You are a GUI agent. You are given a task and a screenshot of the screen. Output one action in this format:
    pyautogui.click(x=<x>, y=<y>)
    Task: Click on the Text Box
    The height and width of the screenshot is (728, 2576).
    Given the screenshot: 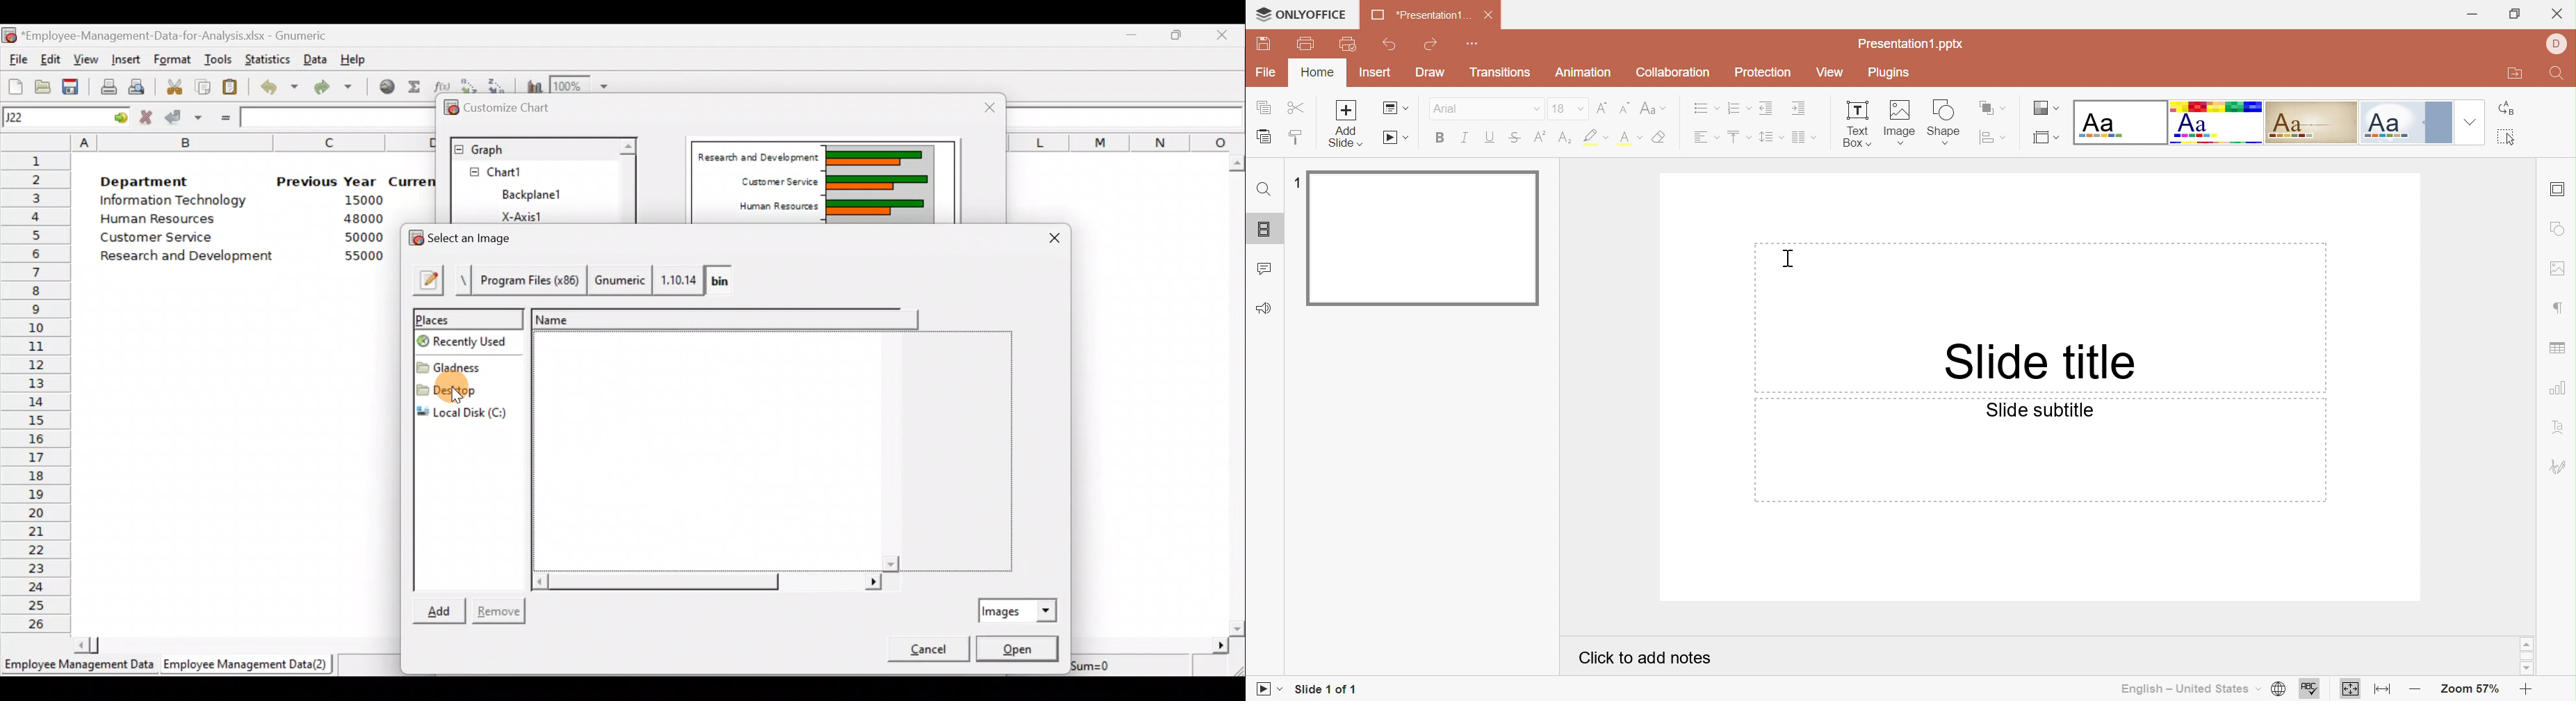 What is the action you would take?
    pyautogui.click(x=1852, y=125)
    